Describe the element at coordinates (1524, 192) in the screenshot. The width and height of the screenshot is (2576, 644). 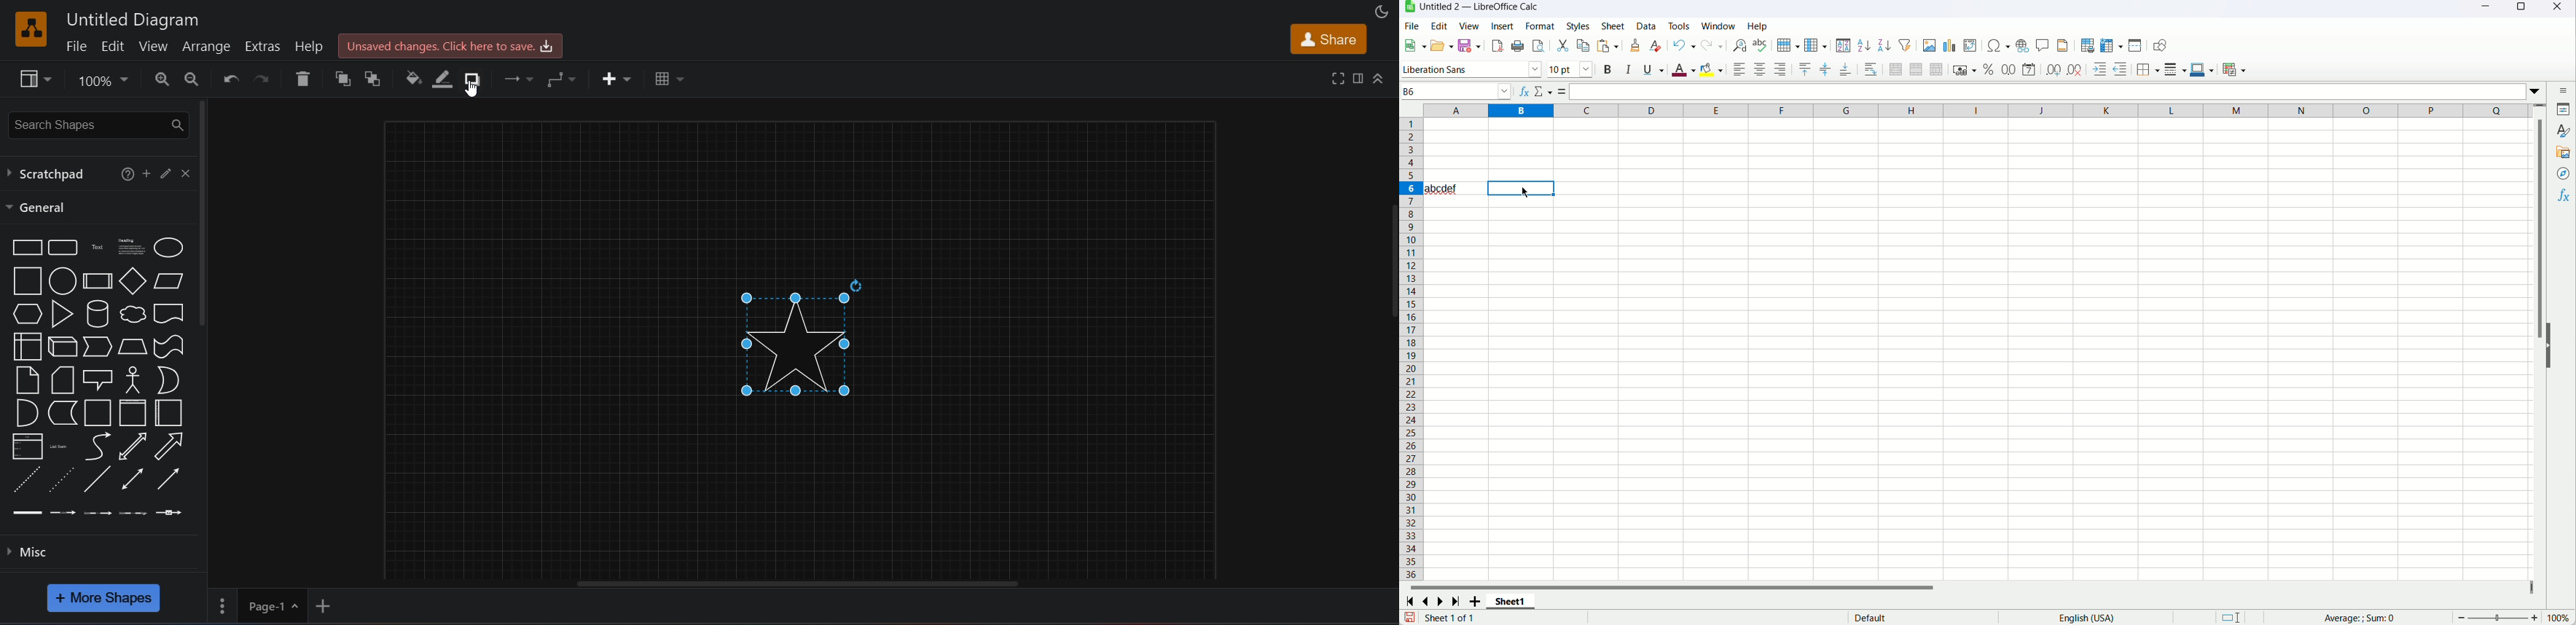
I see `cursor` at that location.